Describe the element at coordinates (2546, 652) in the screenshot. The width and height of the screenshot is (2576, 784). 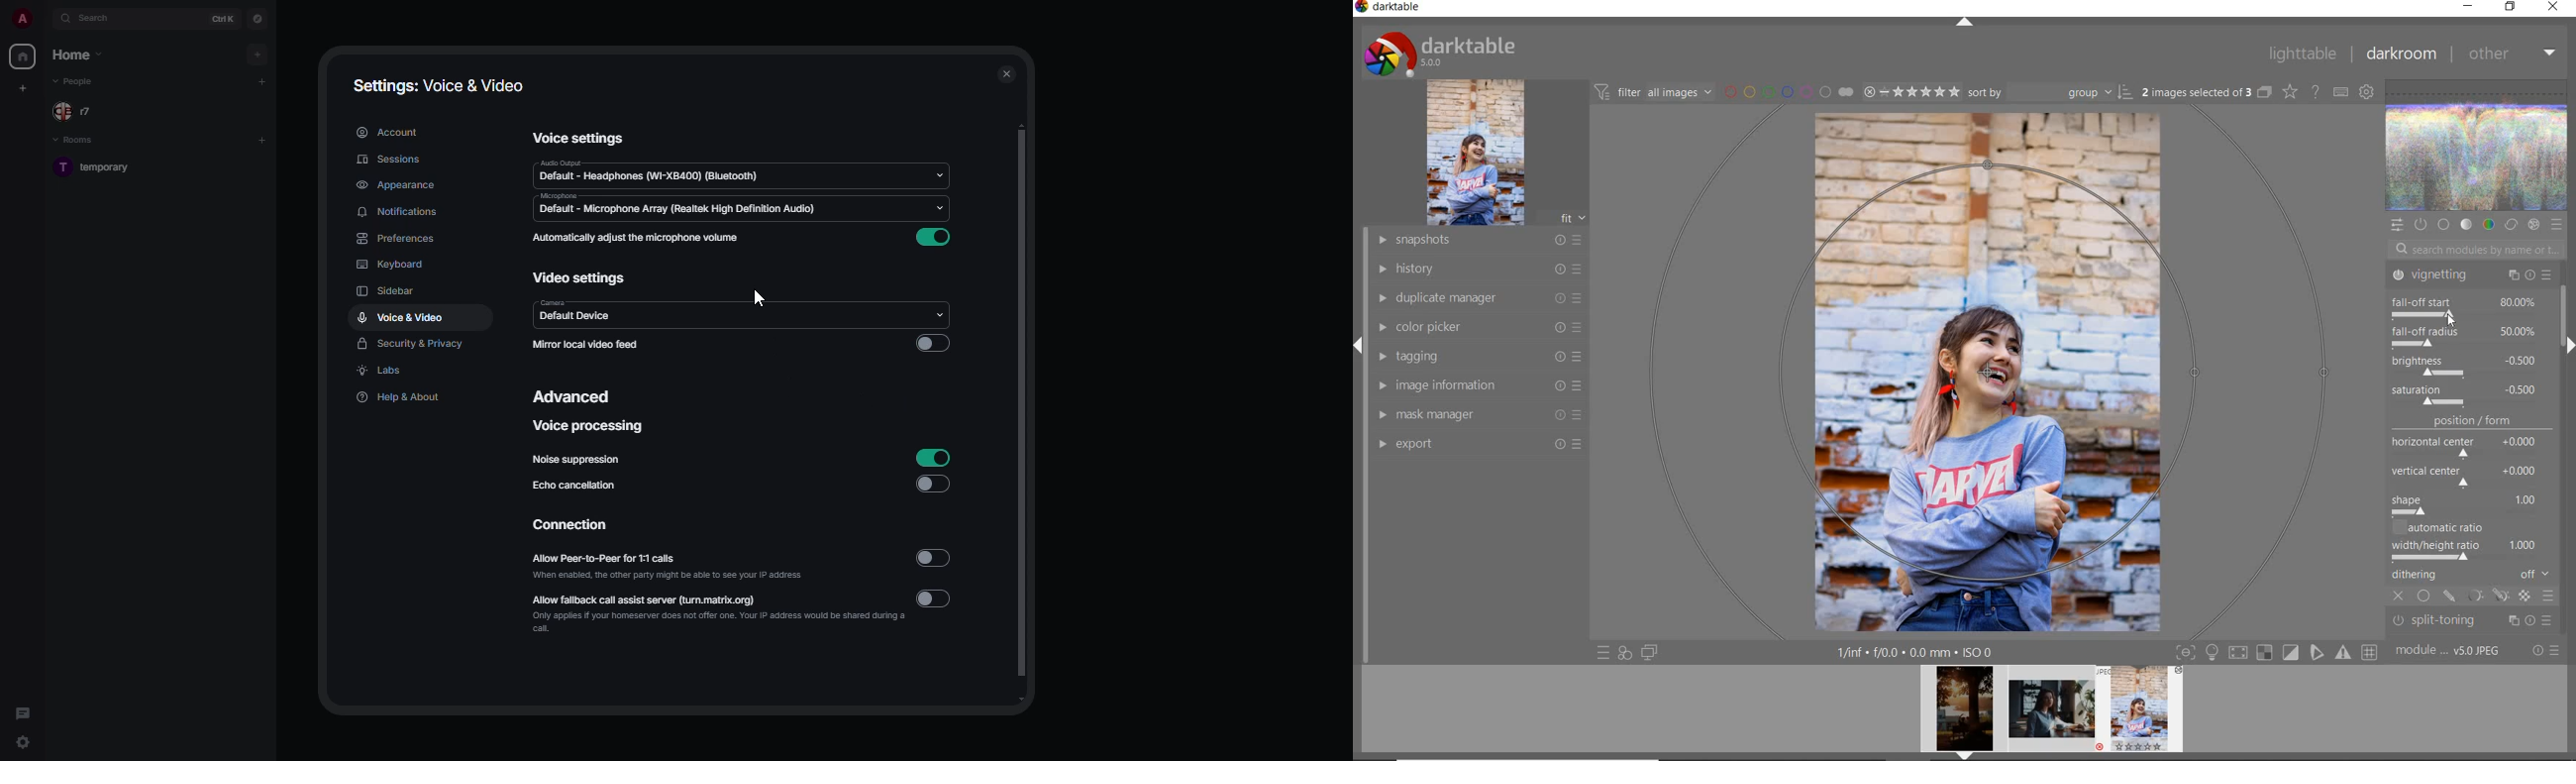
I see `reset or preset preference` at that location.